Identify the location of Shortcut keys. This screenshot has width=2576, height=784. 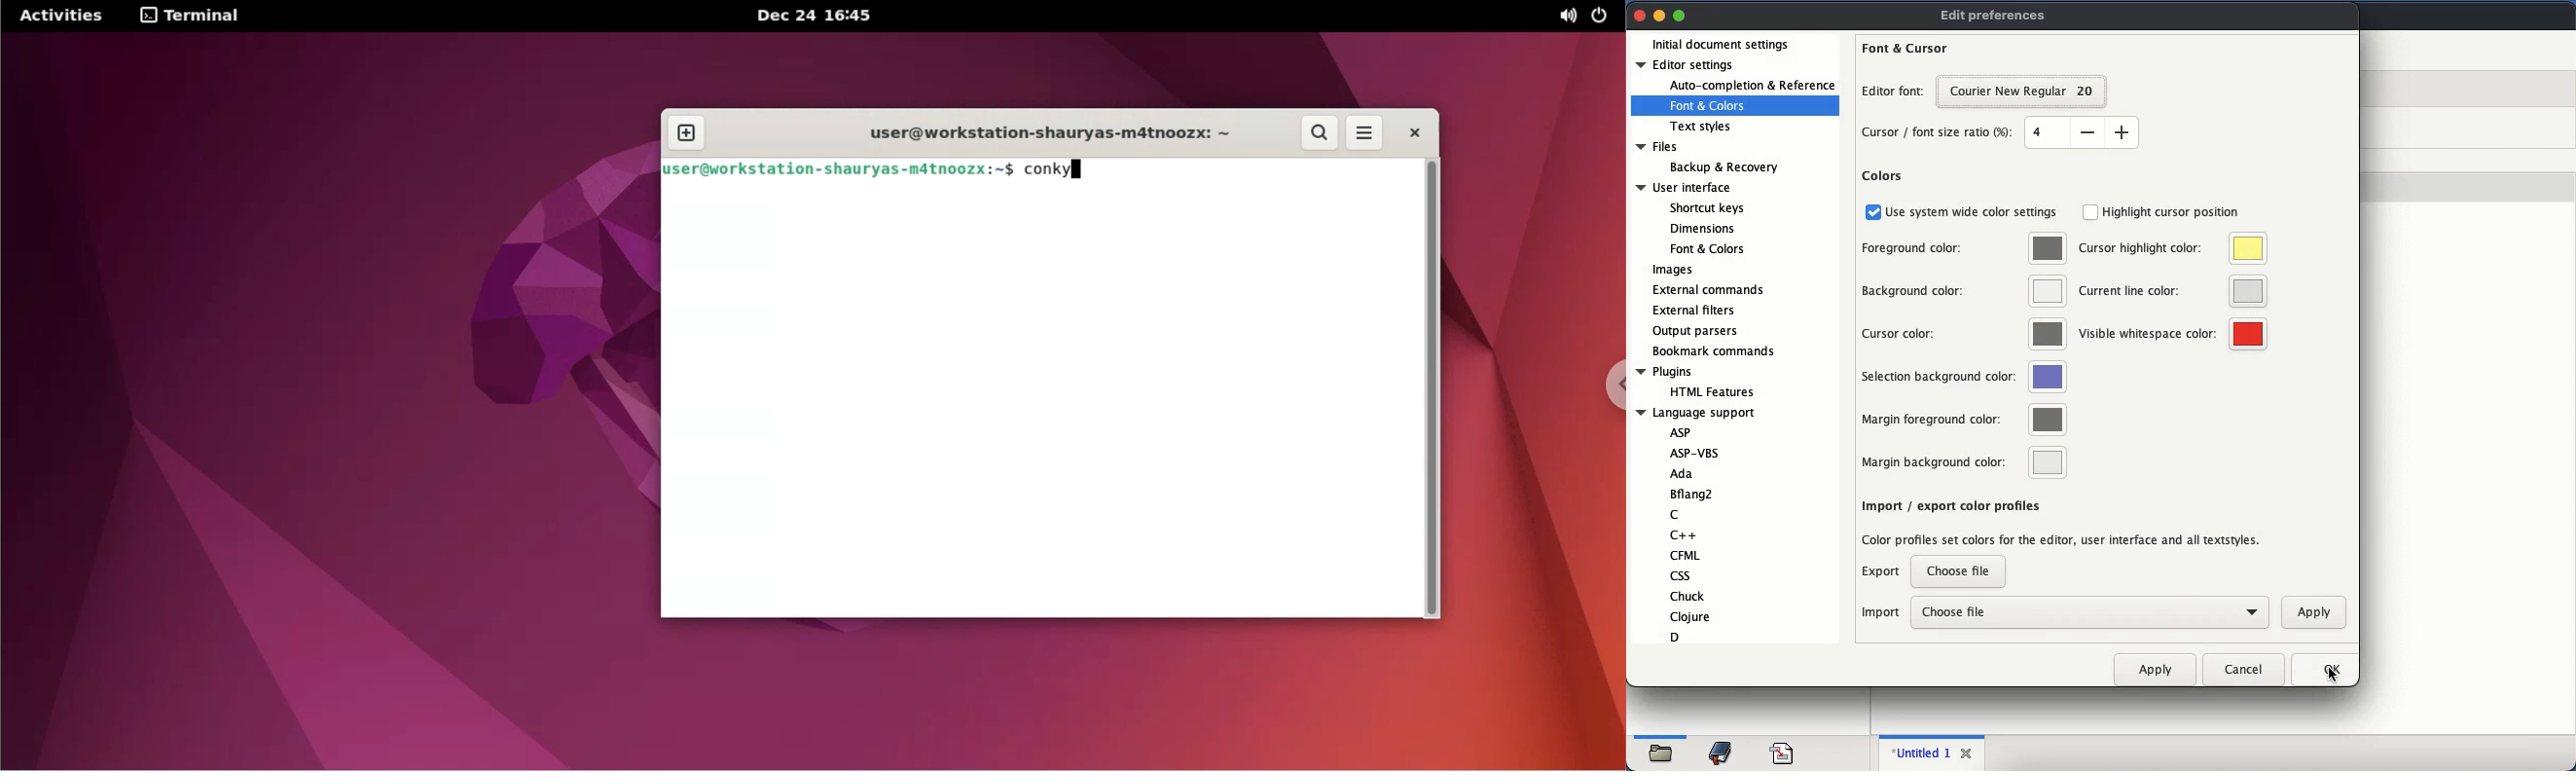
(1706, 206).